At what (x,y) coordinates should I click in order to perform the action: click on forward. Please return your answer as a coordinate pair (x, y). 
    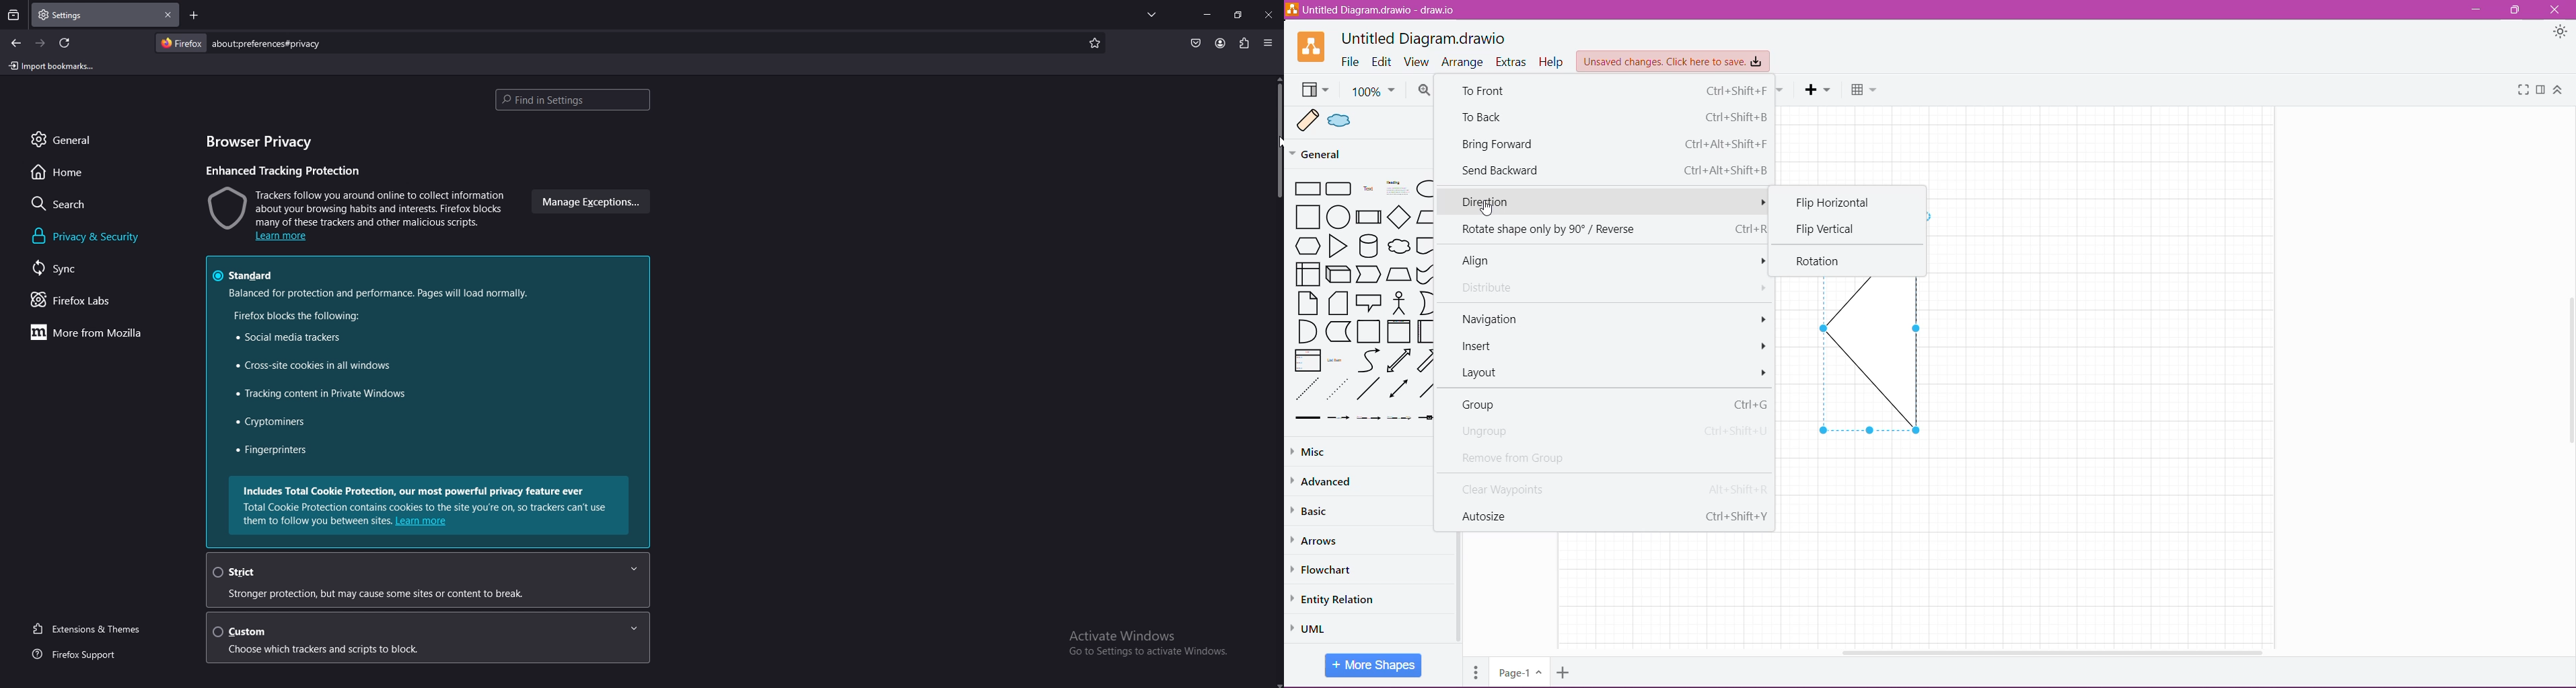
    Looking at the image, I should click on (41, 44).